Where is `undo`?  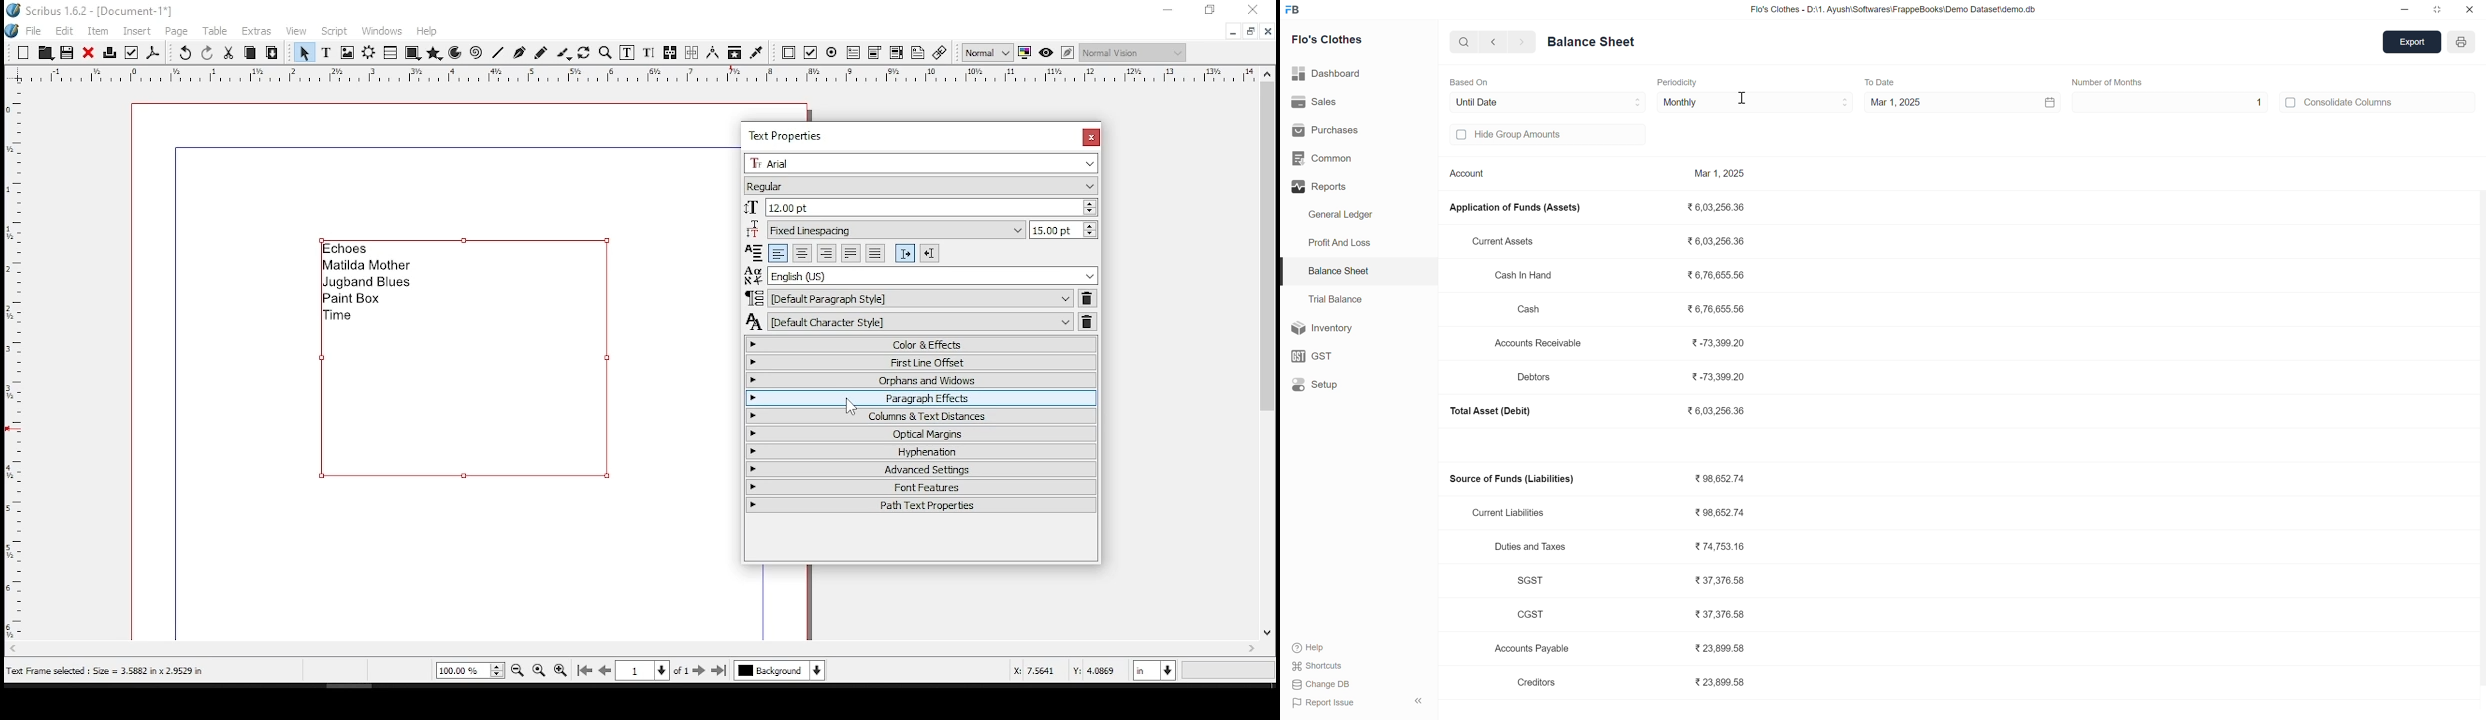 undo is located at coordinates (186, 53).